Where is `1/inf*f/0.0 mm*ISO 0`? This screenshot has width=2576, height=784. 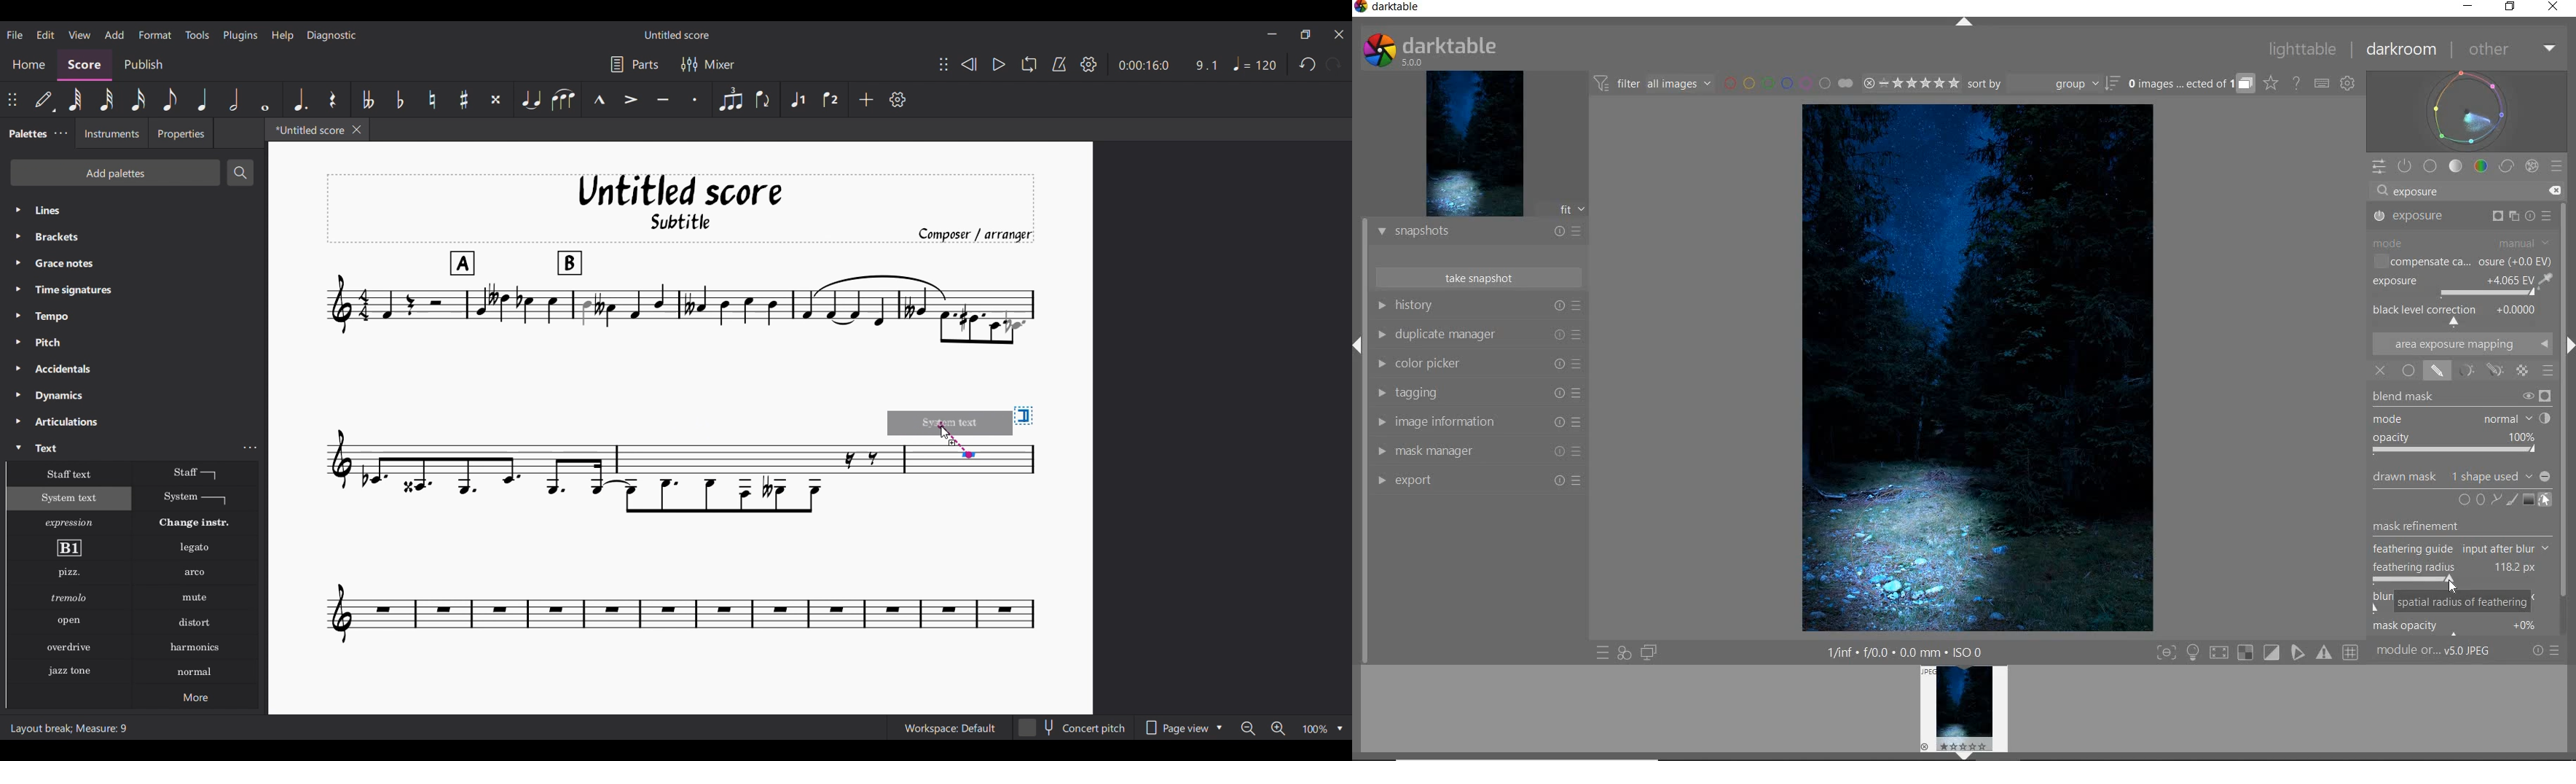
1/inf*f/0.0 mm*ISO 0 is located at coordinates (1901, 651).